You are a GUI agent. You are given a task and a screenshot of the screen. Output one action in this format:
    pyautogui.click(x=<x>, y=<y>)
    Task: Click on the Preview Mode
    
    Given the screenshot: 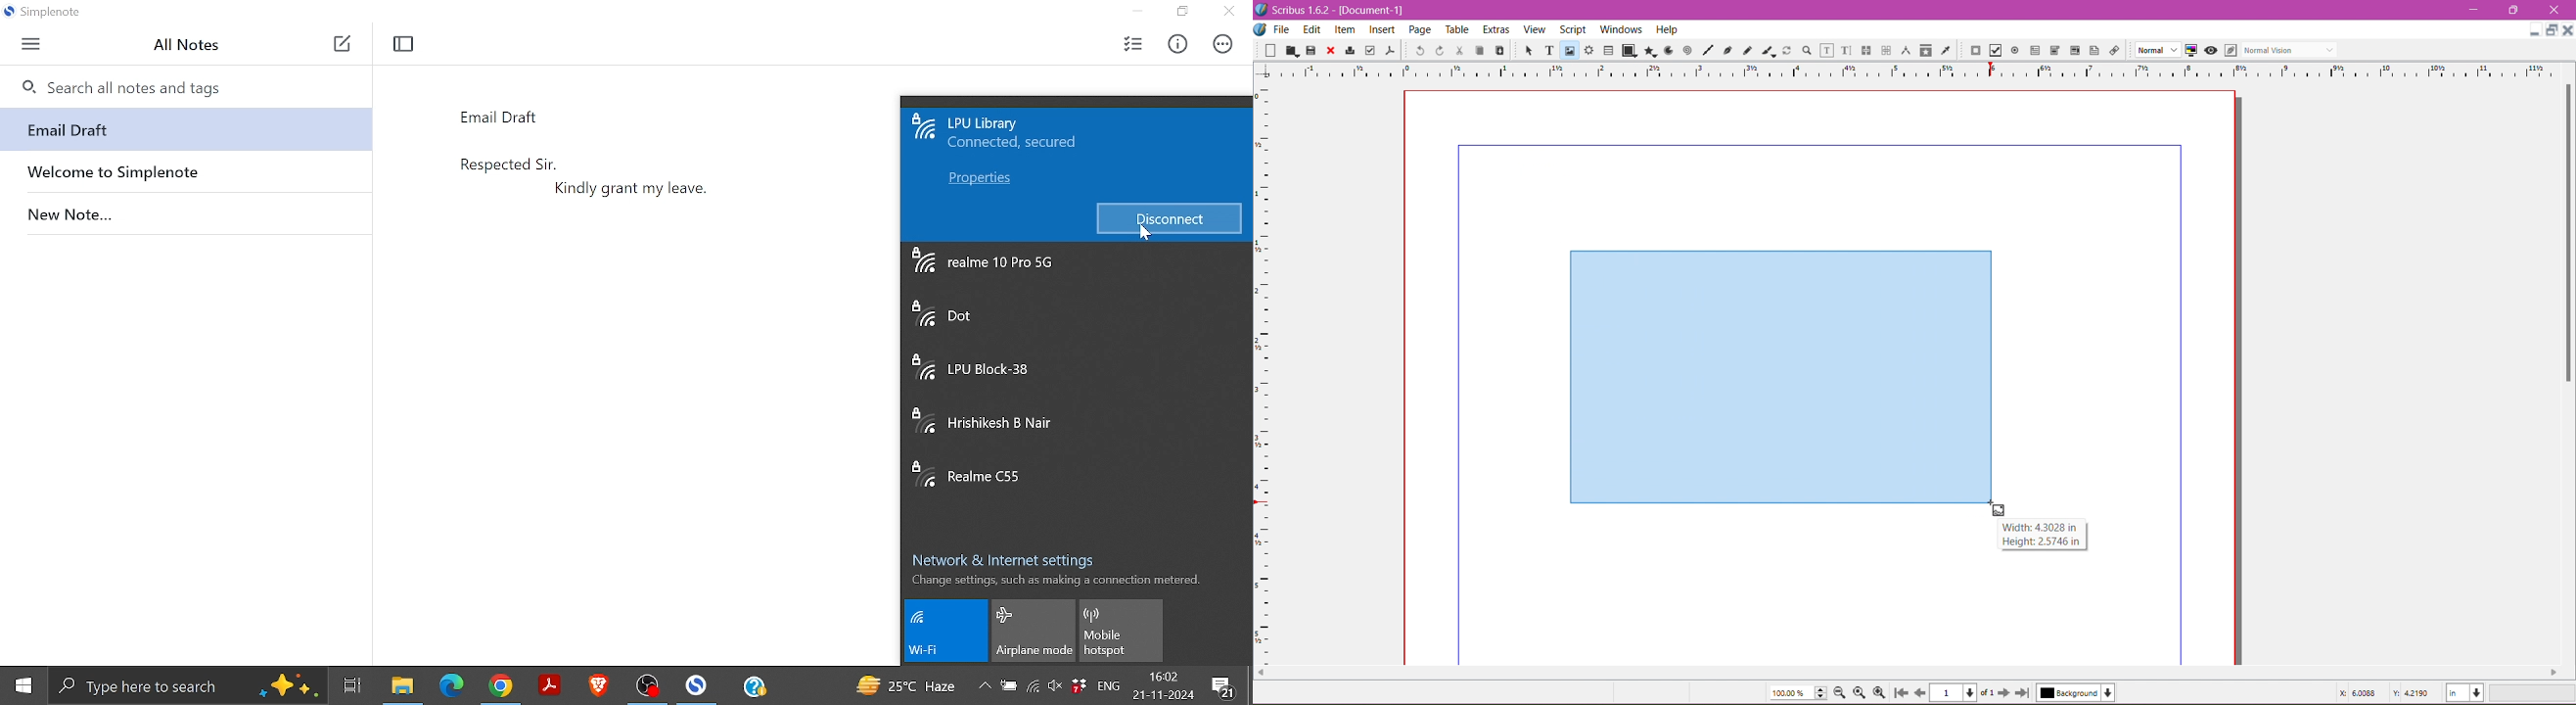 What is the action you would take?
    pyautogui.click(x=2210, y=51)
    